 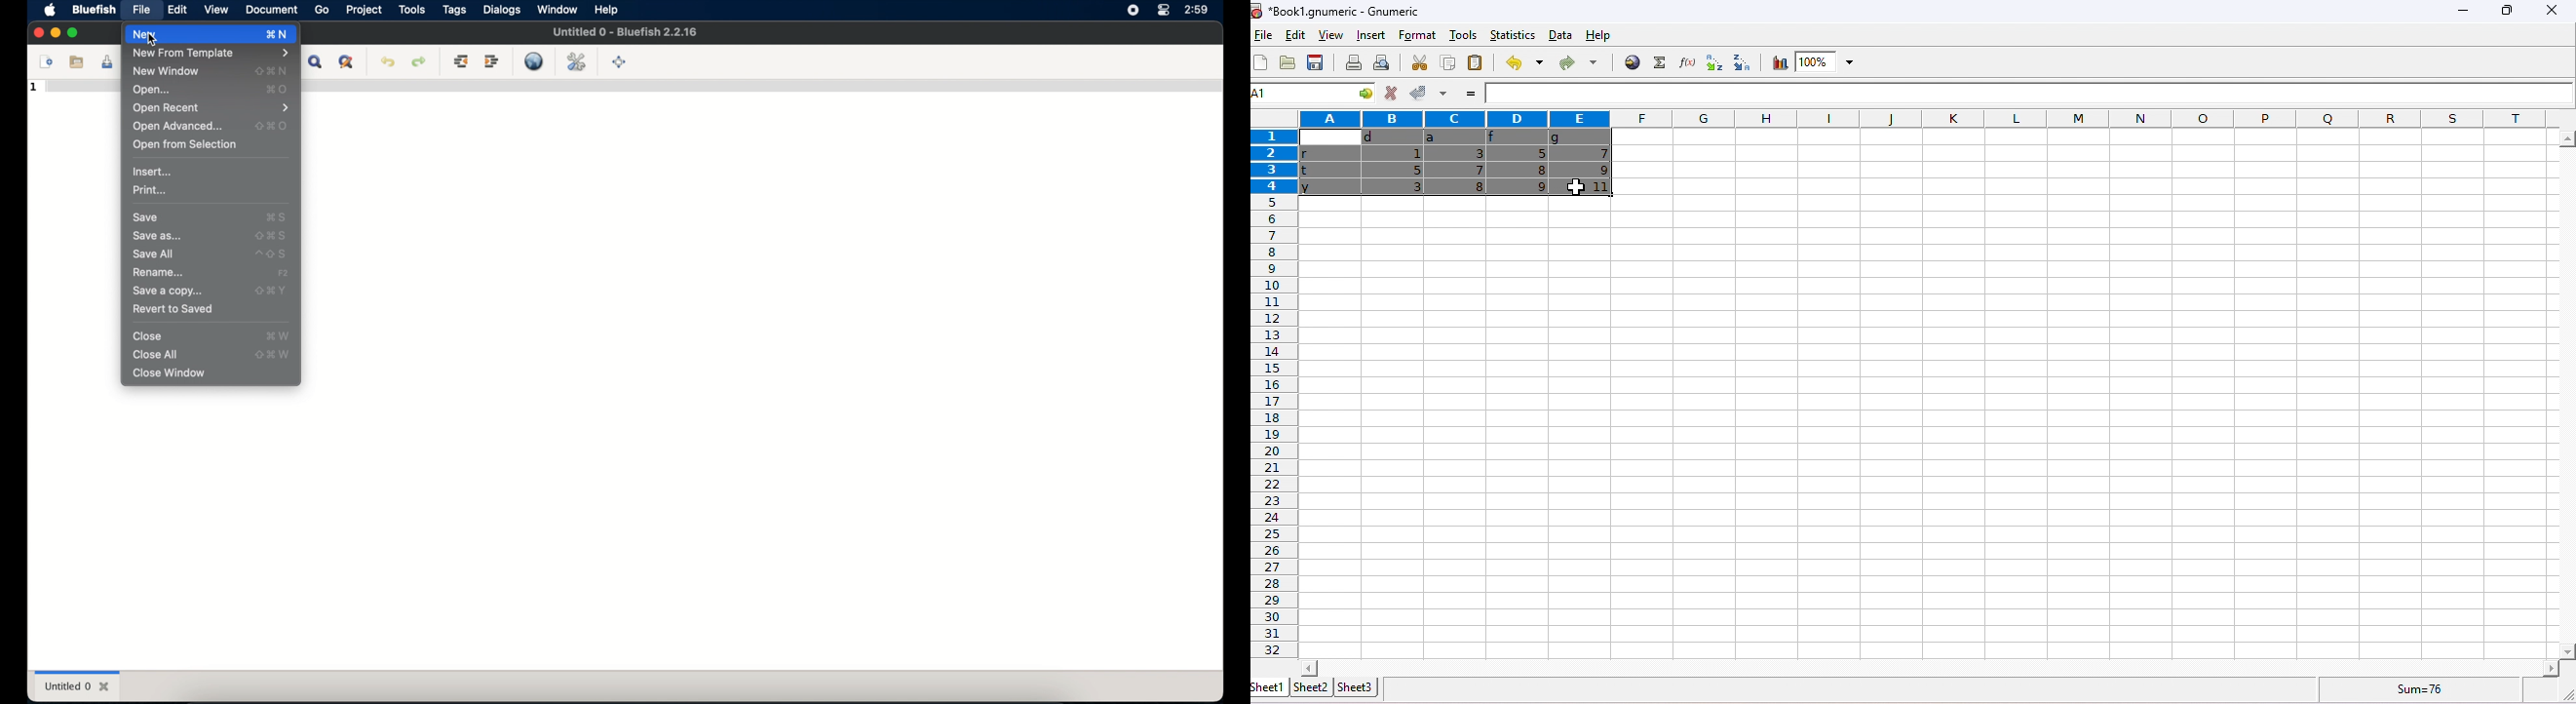 What do you see at coordinates (76, 686) in the screenshot?
I see `untitled 0` at bounding box center [76, 686].